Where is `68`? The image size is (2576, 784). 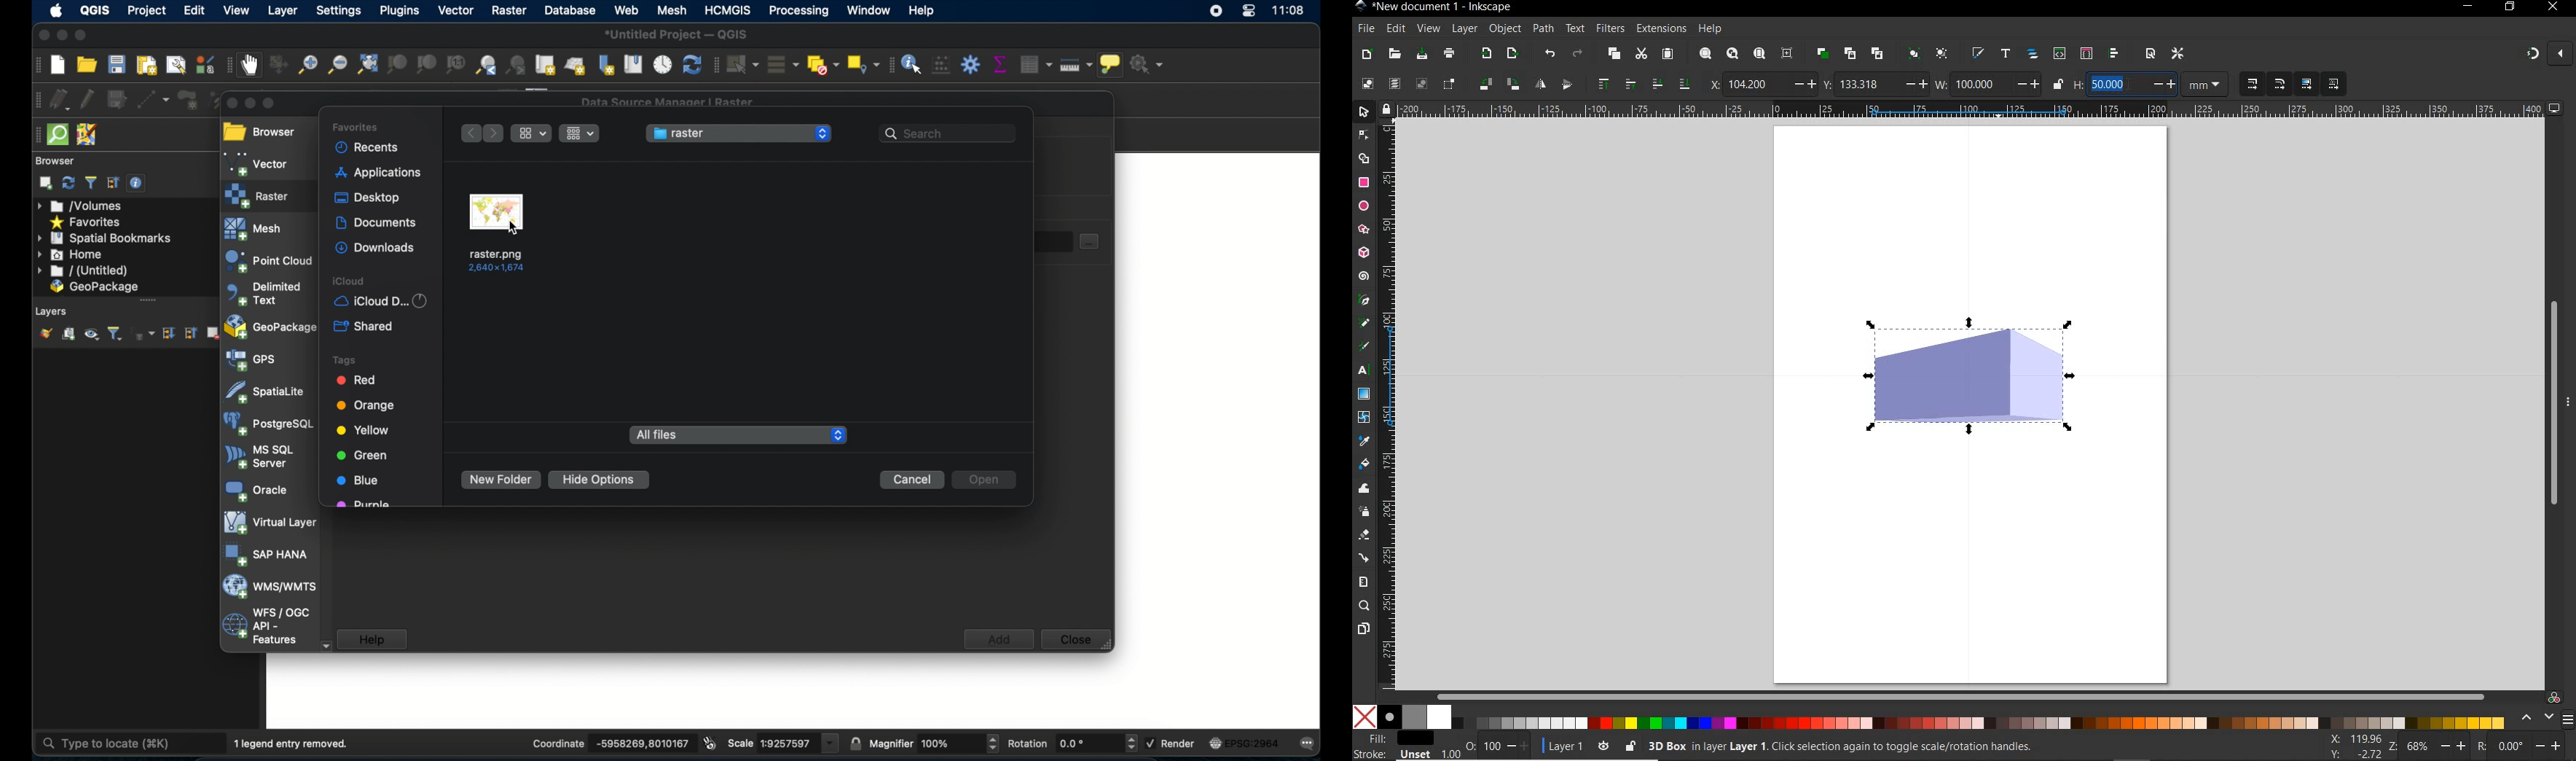
68 is located at coordinates (2419, 748).